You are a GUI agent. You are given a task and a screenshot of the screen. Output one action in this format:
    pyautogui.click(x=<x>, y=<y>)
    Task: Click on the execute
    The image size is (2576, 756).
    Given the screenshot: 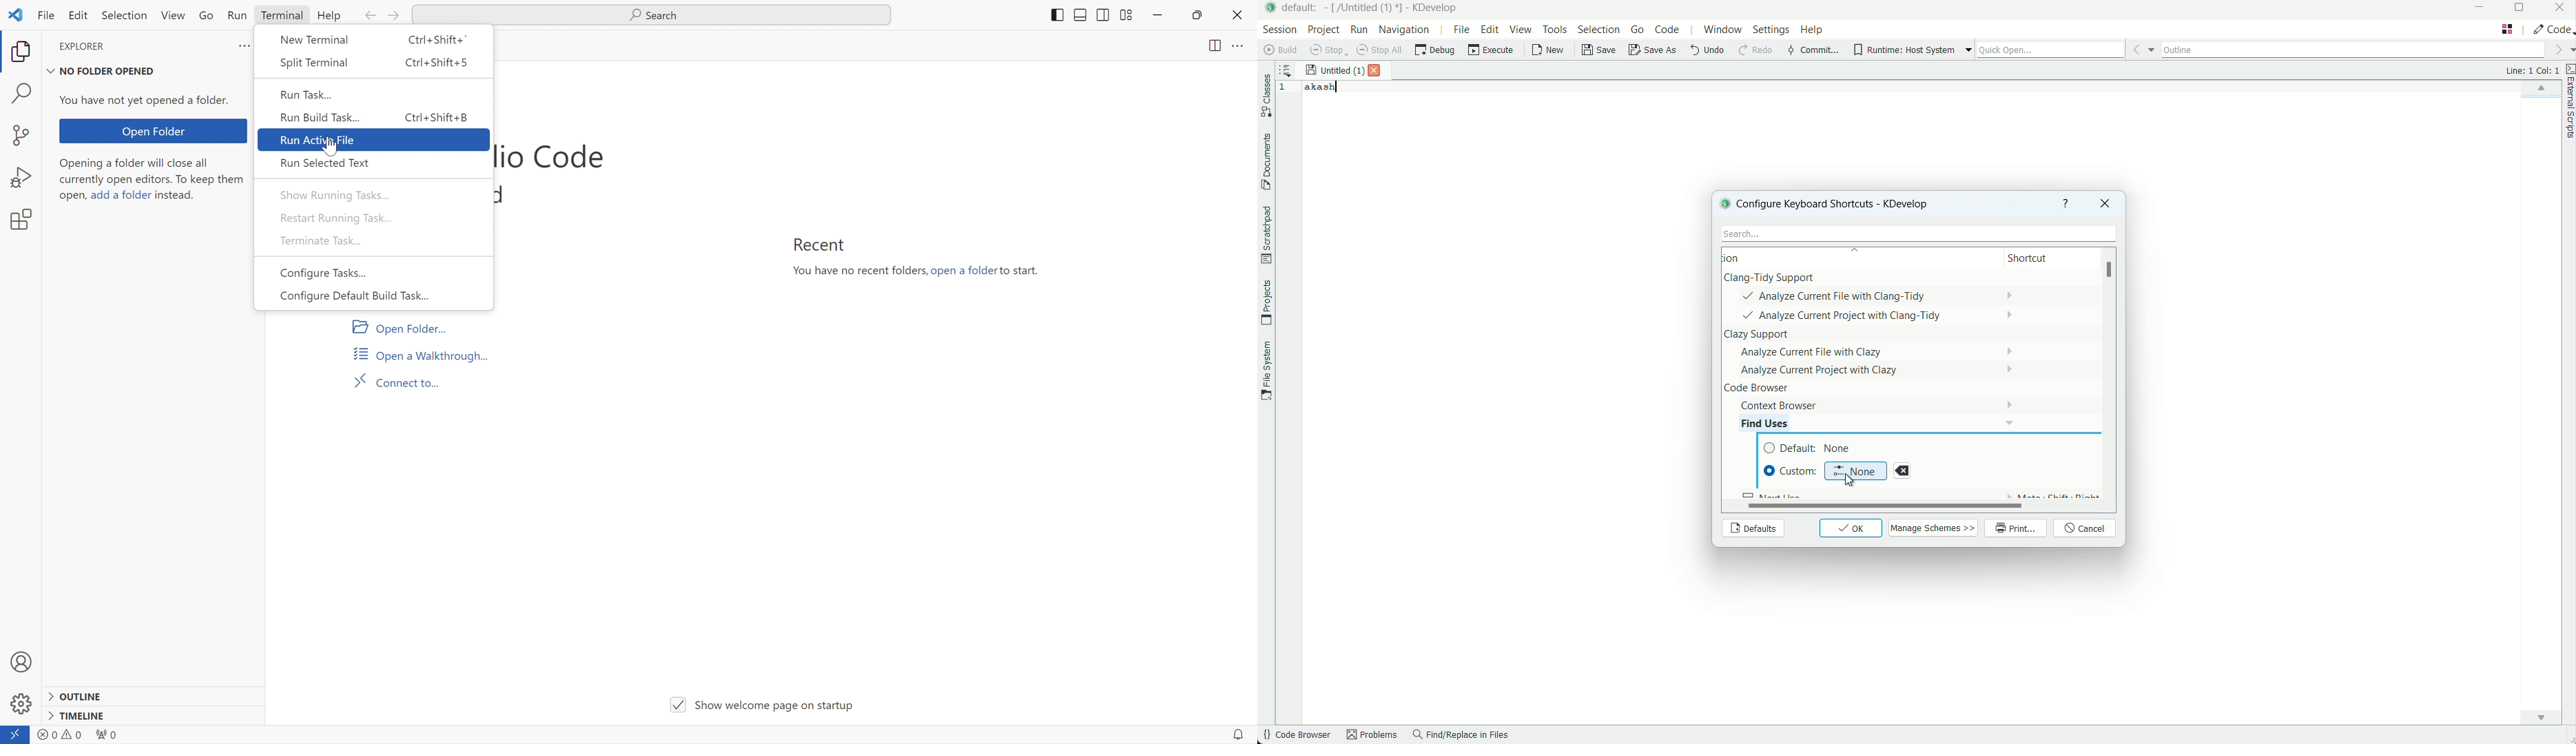 What is the action you would take?
    pyautogui.click(x=1492, y=50)
    